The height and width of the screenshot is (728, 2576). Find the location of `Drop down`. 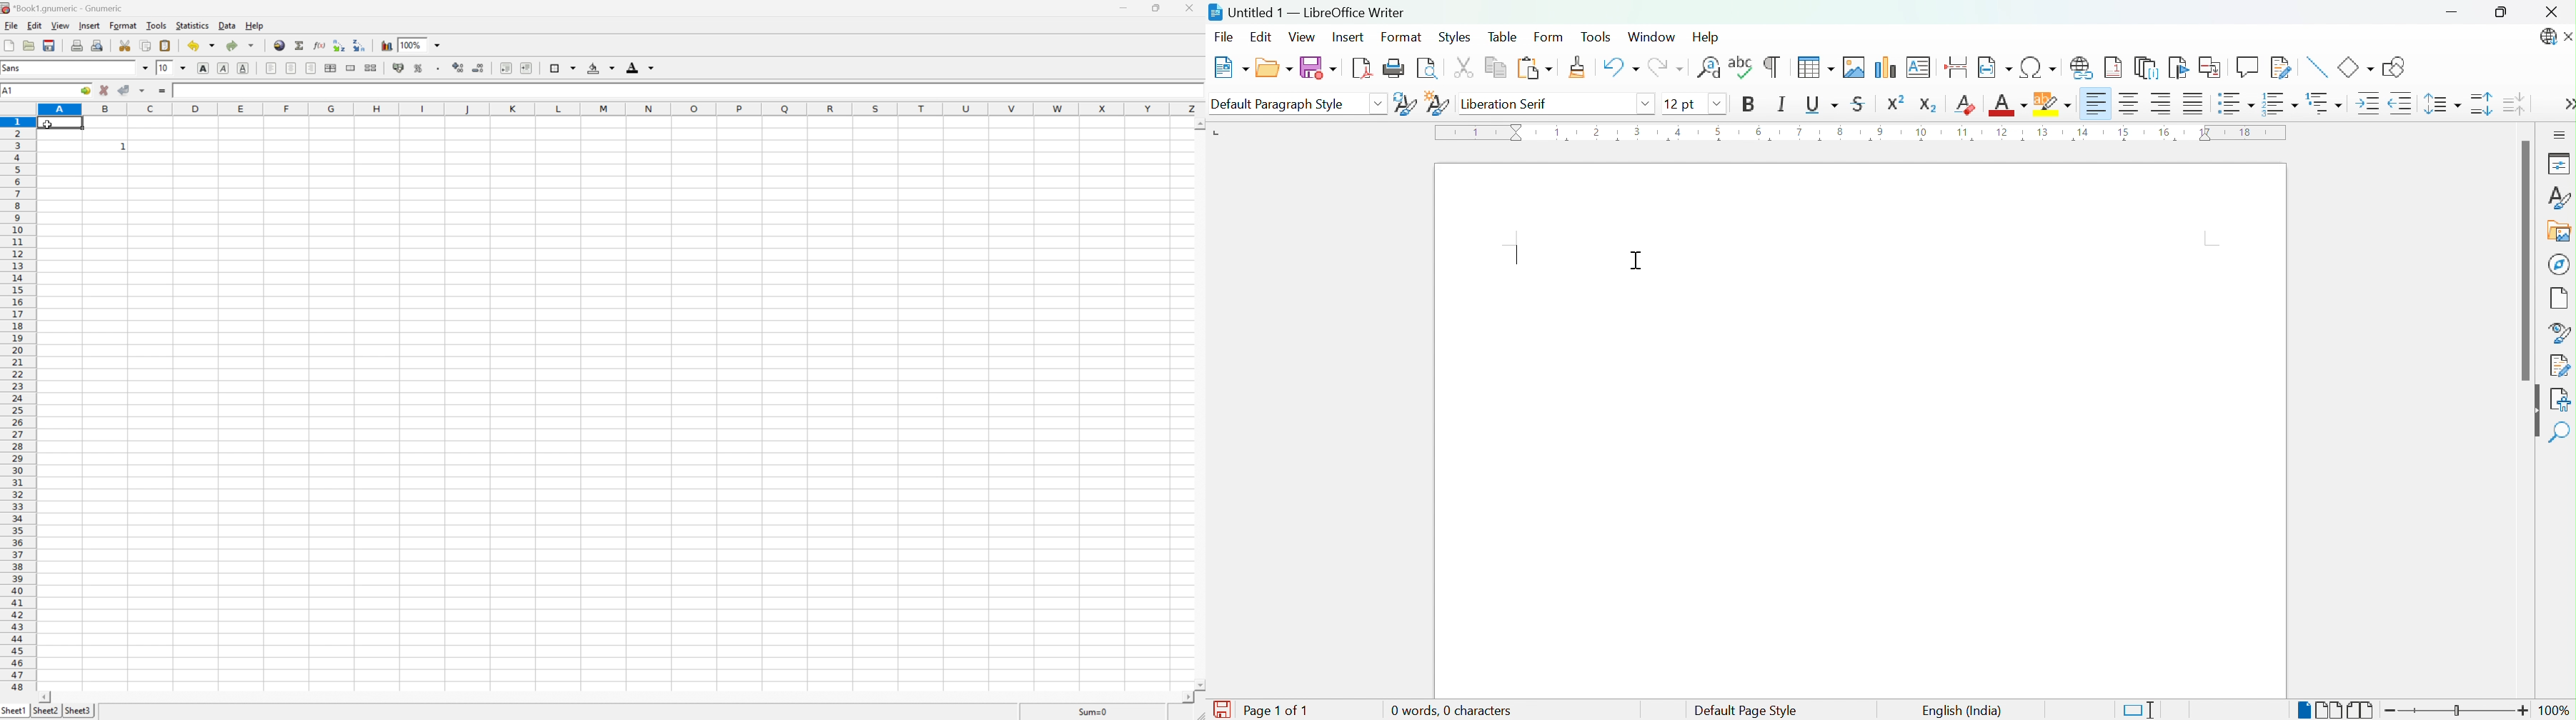

Drop down is located at coordinates (1714, 103).